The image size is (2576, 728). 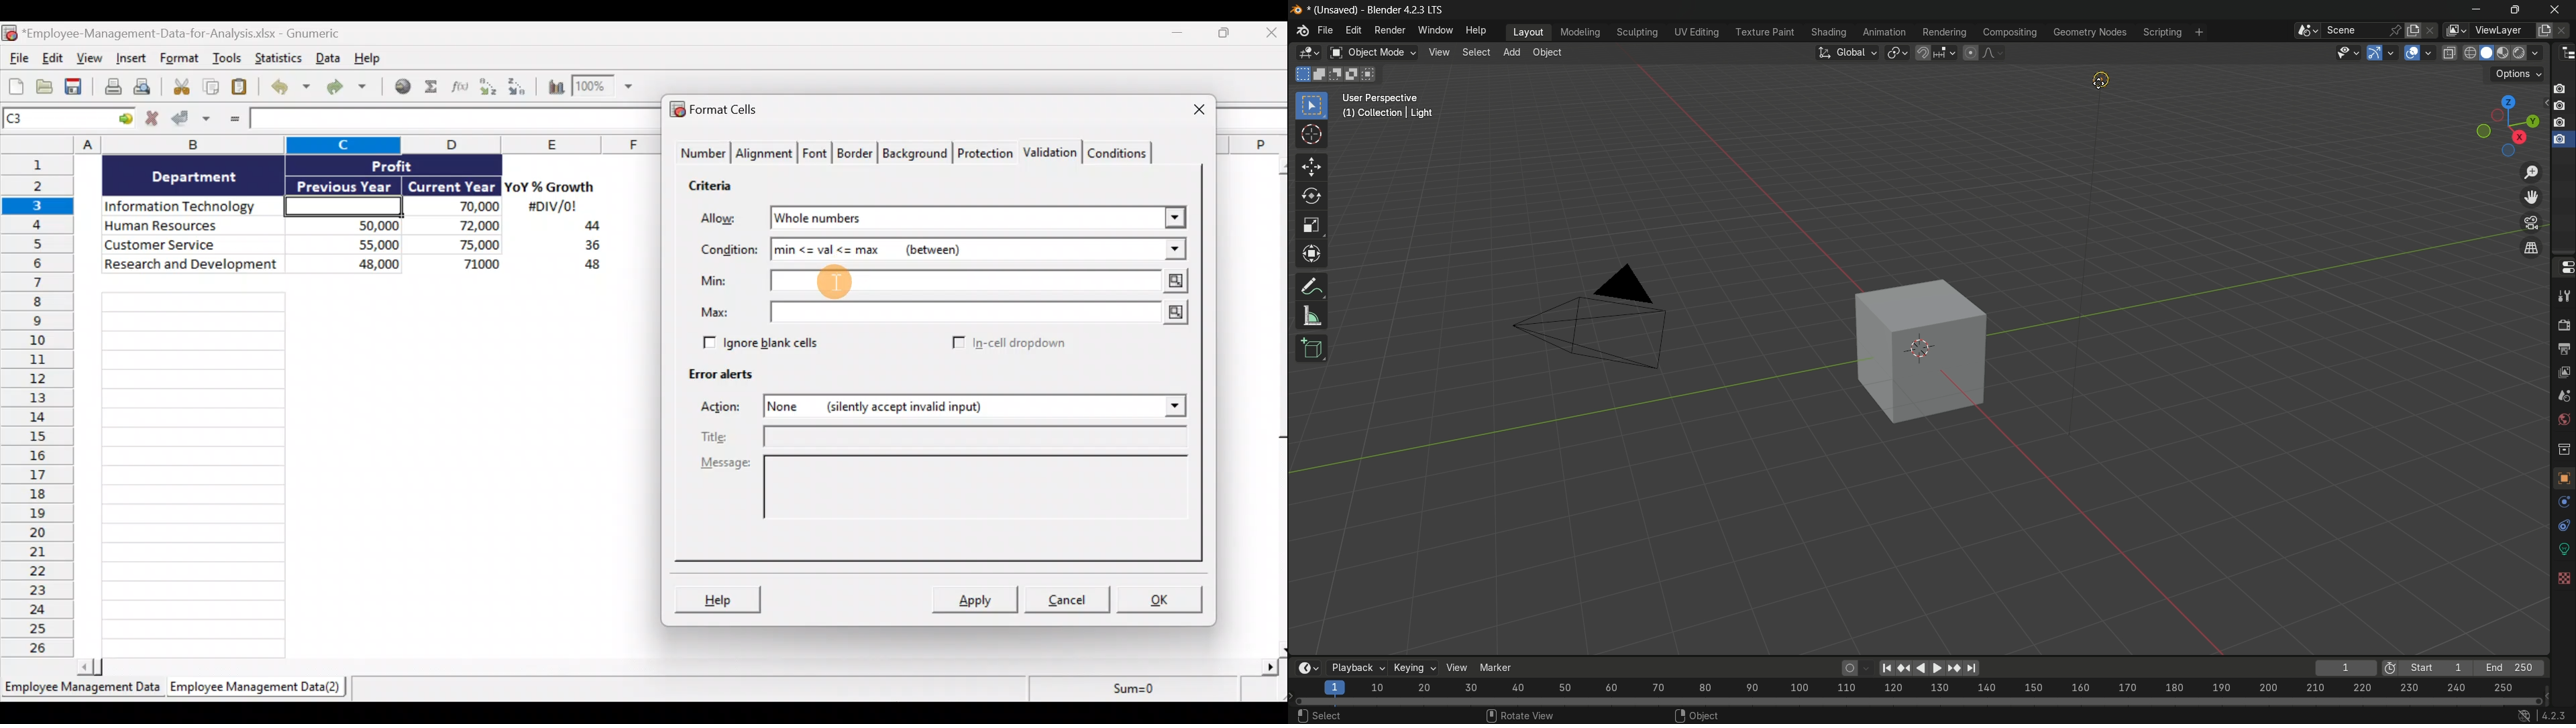 What do you see at coordinates (2563, 528) in the screenshot?
I see `particles` at bounding box center [2563, 528].